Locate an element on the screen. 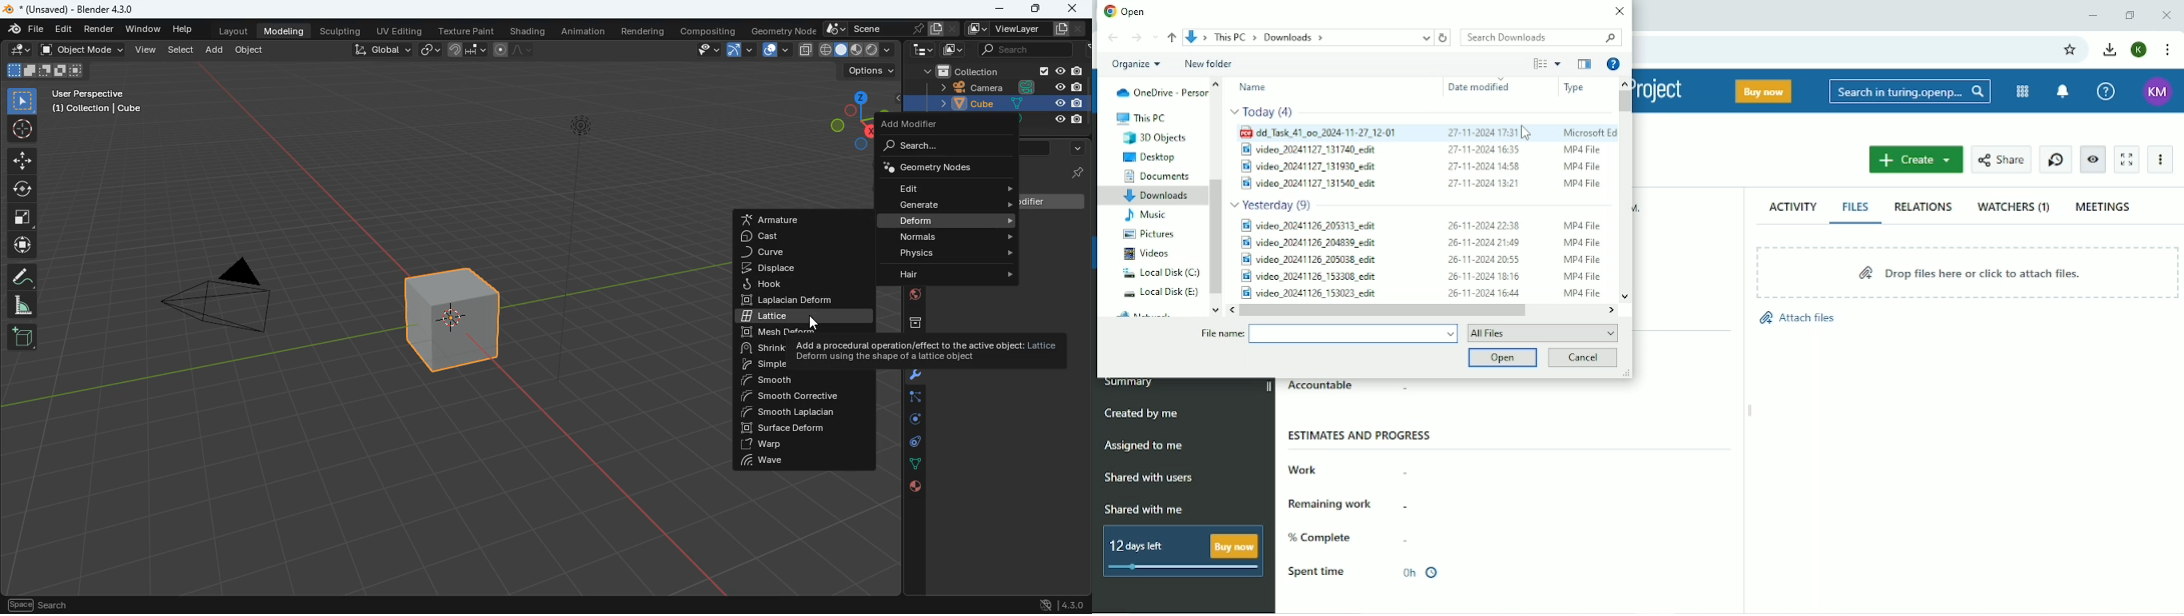 Image resolution: width=2184 pixels, height=616 pixels. add is located at coordinates (213, 50).